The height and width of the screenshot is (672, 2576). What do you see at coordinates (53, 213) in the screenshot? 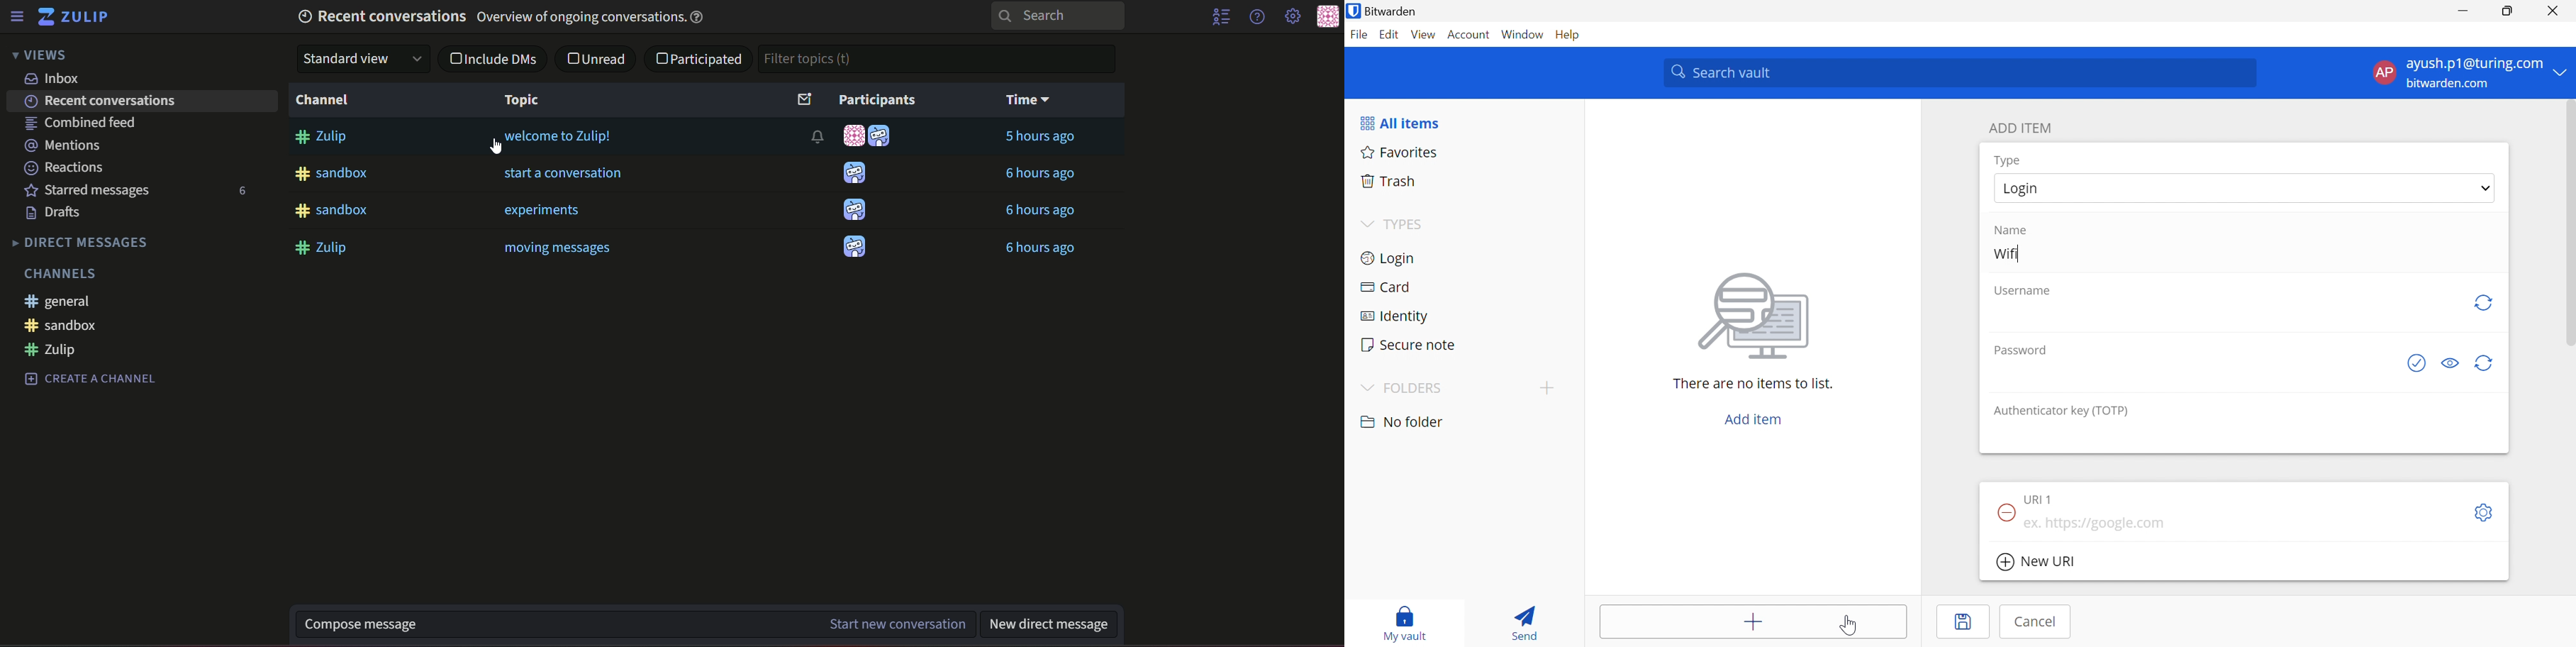
I see `Drafts` at bounding box center [53, 213].